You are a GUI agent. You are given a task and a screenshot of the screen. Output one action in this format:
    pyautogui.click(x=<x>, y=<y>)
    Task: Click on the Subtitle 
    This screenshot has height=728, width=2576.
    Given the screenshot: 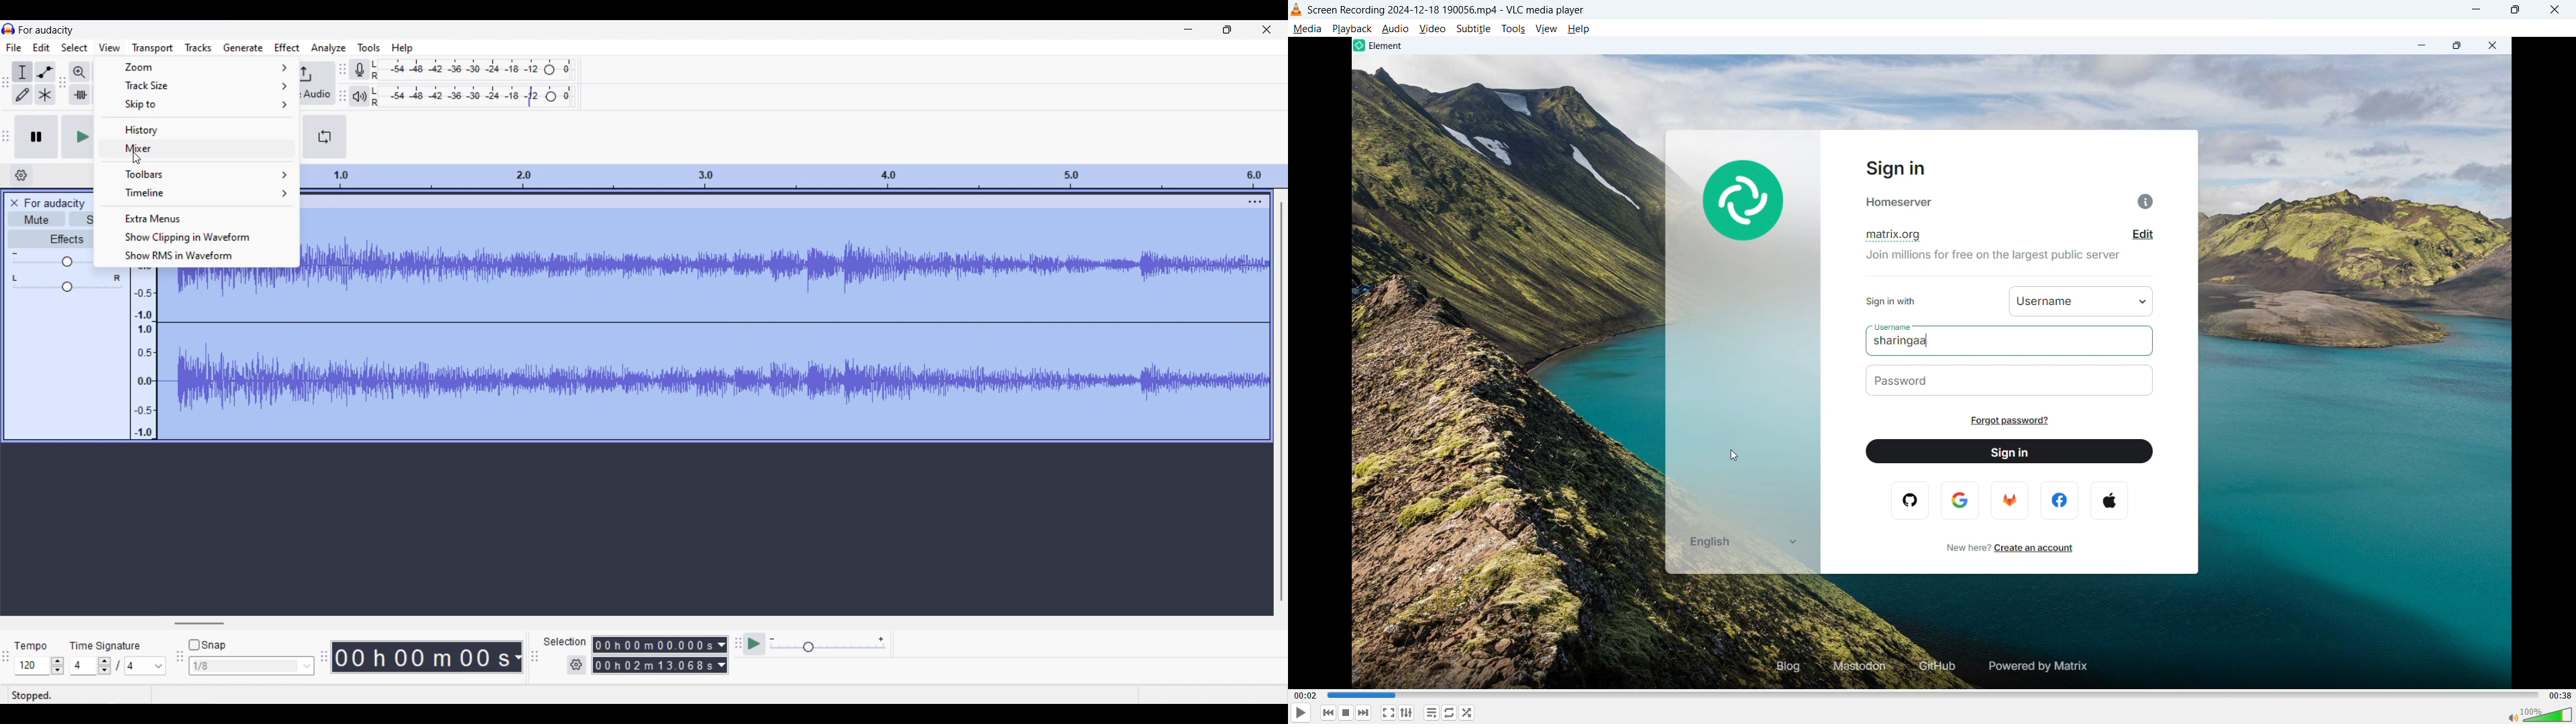 What is the action you would take?
    pyautogui.click(x=1473, y=29)
    